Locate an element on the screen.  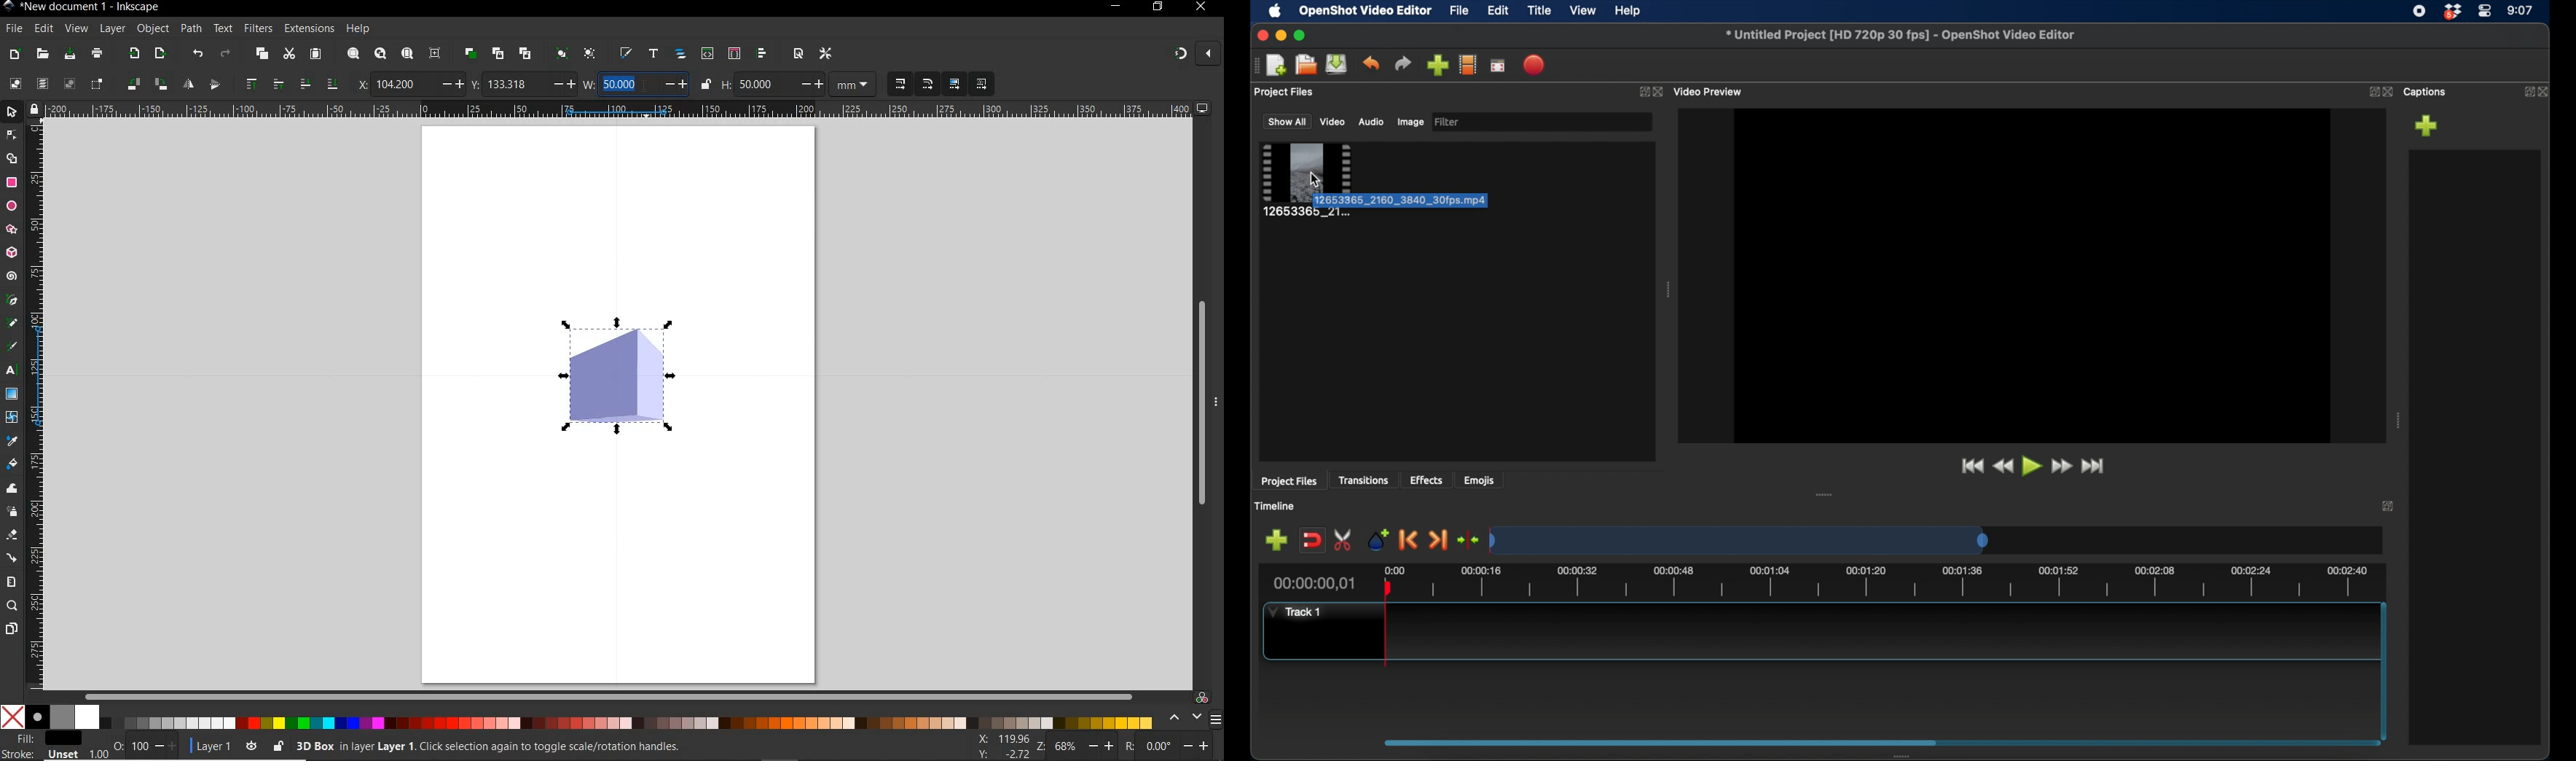
zoom selection is located at coordinates (353, 53).